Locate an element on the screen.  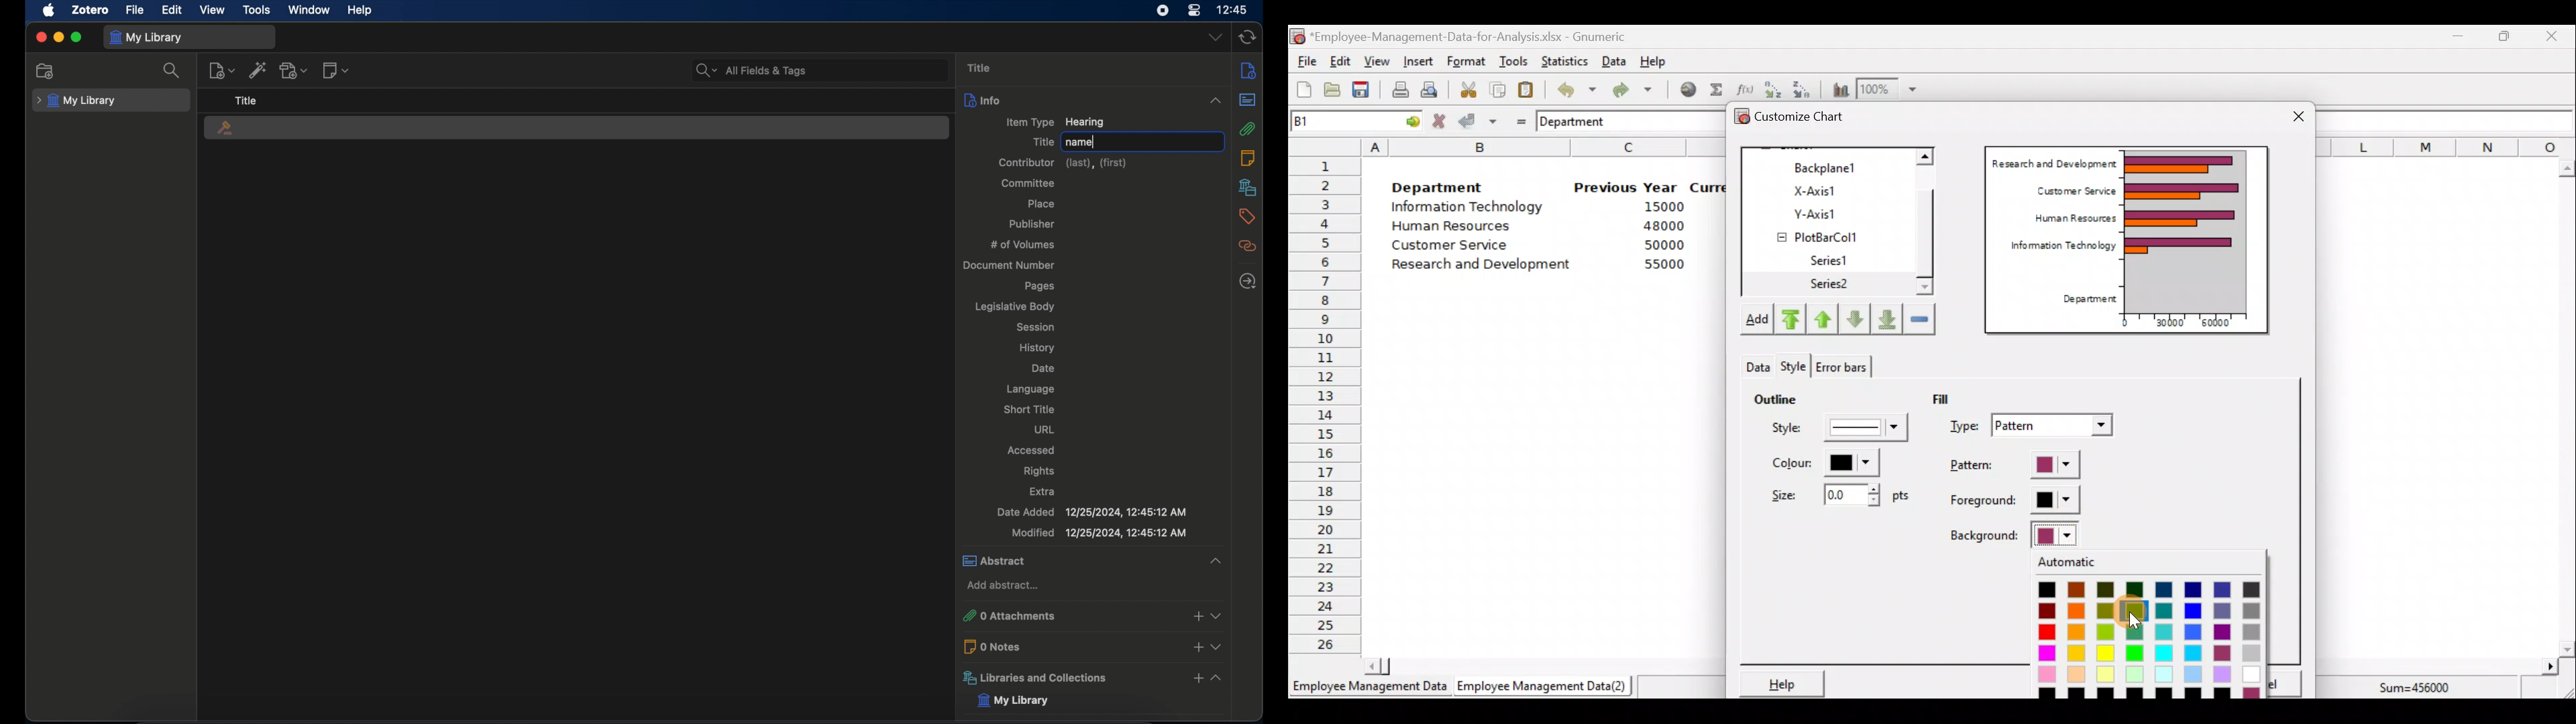
55000 is located at coordinates (1665, 264).